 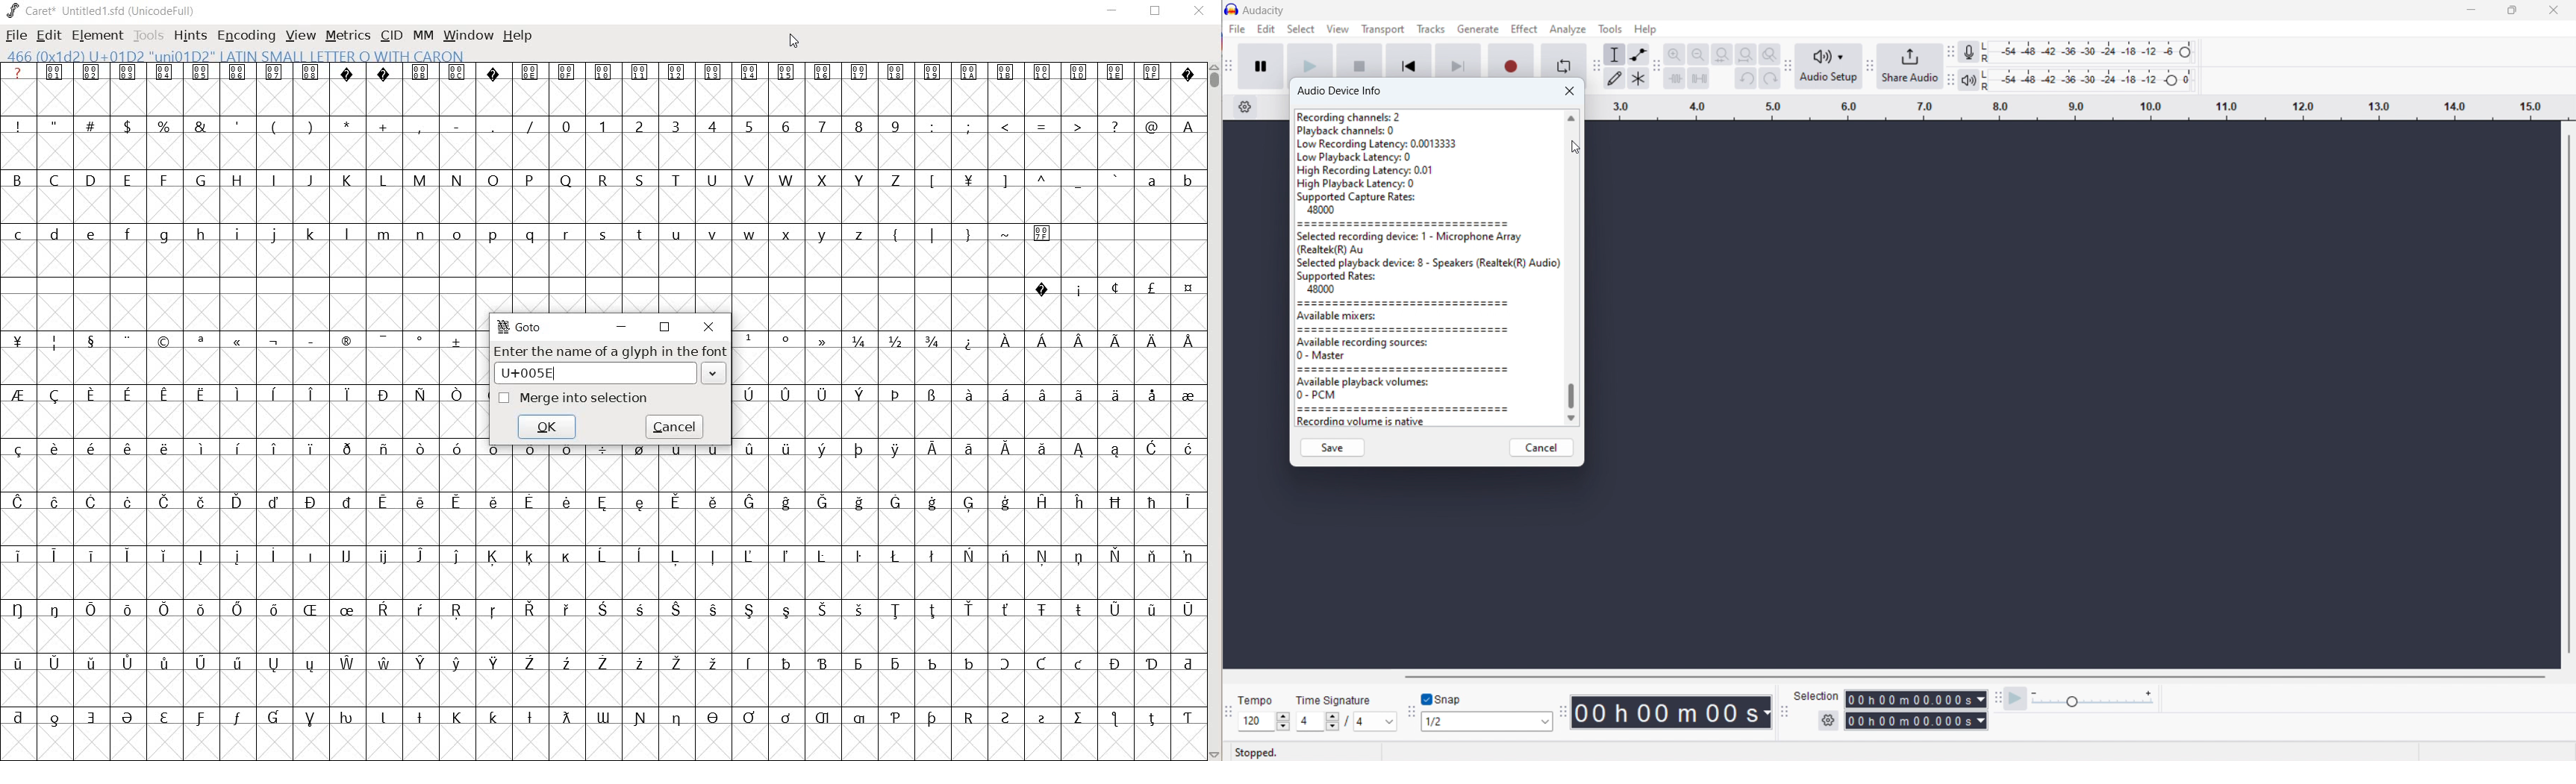 I want to click on zoom in, so click(x=1675, y=54).